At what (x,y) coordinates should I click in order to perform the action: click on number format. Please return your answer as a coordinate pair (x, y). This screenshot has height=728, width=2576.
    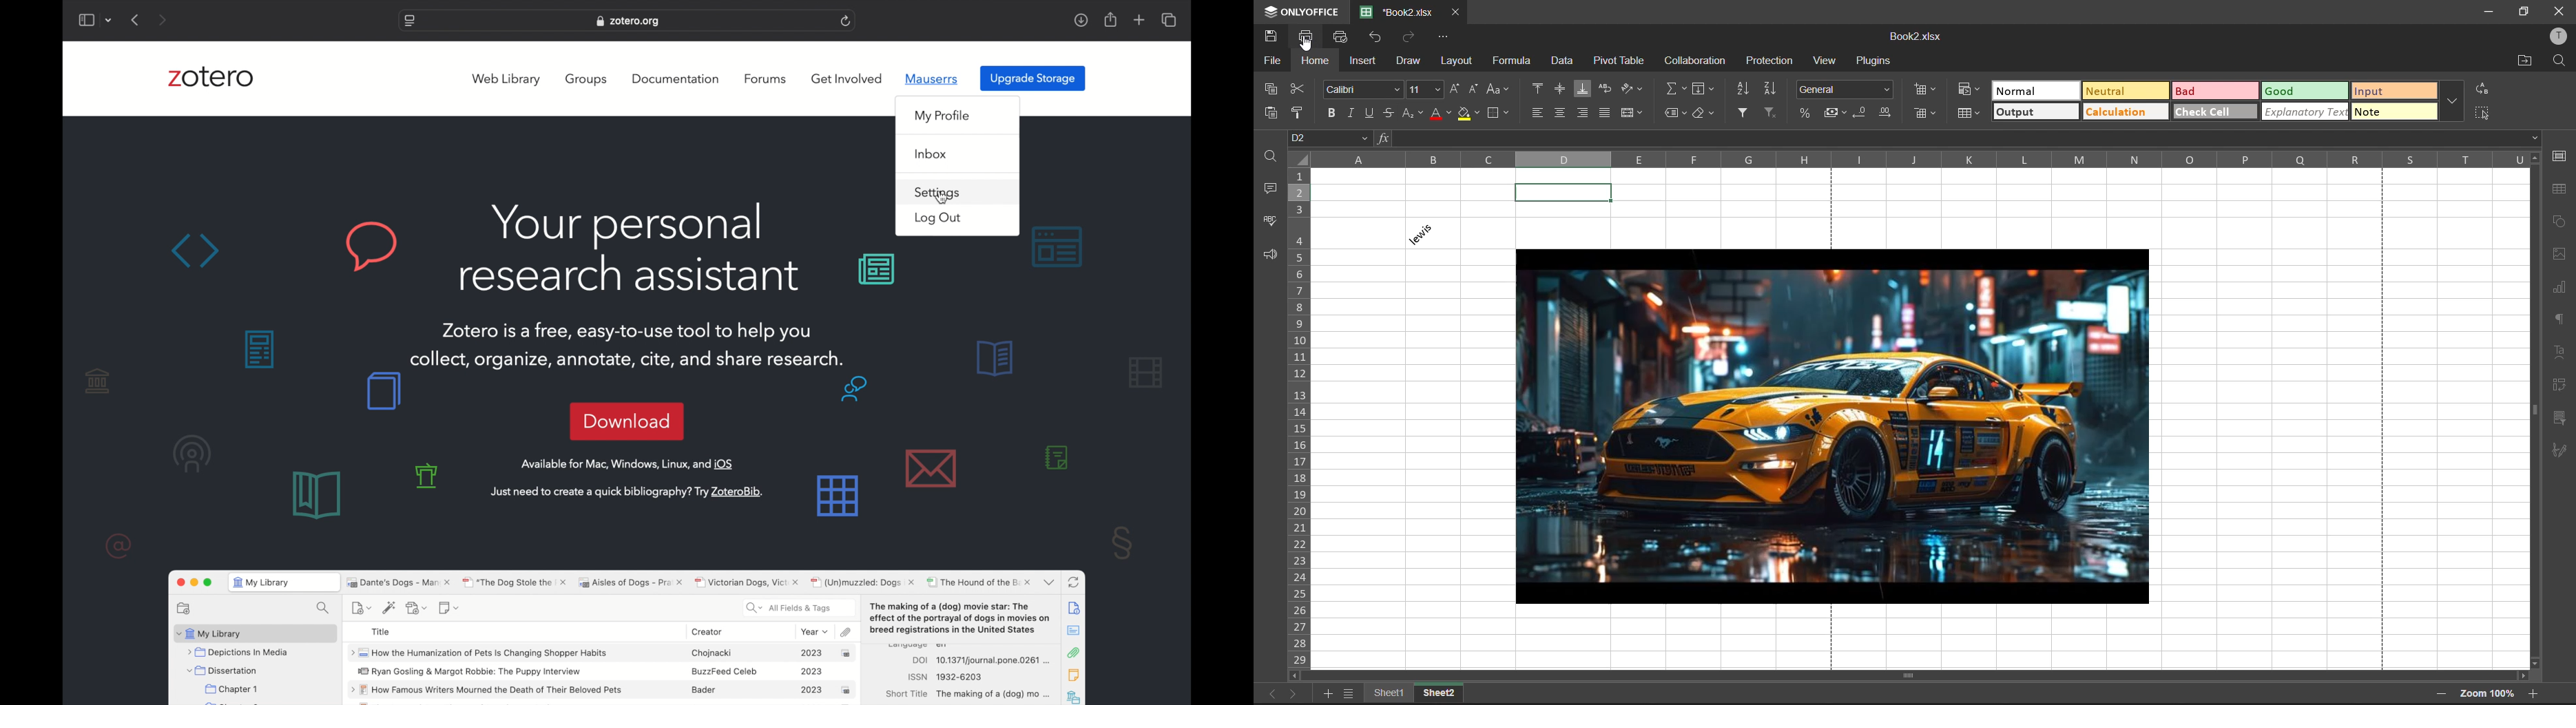
    Looking at the image, I should click on (1845, 90).